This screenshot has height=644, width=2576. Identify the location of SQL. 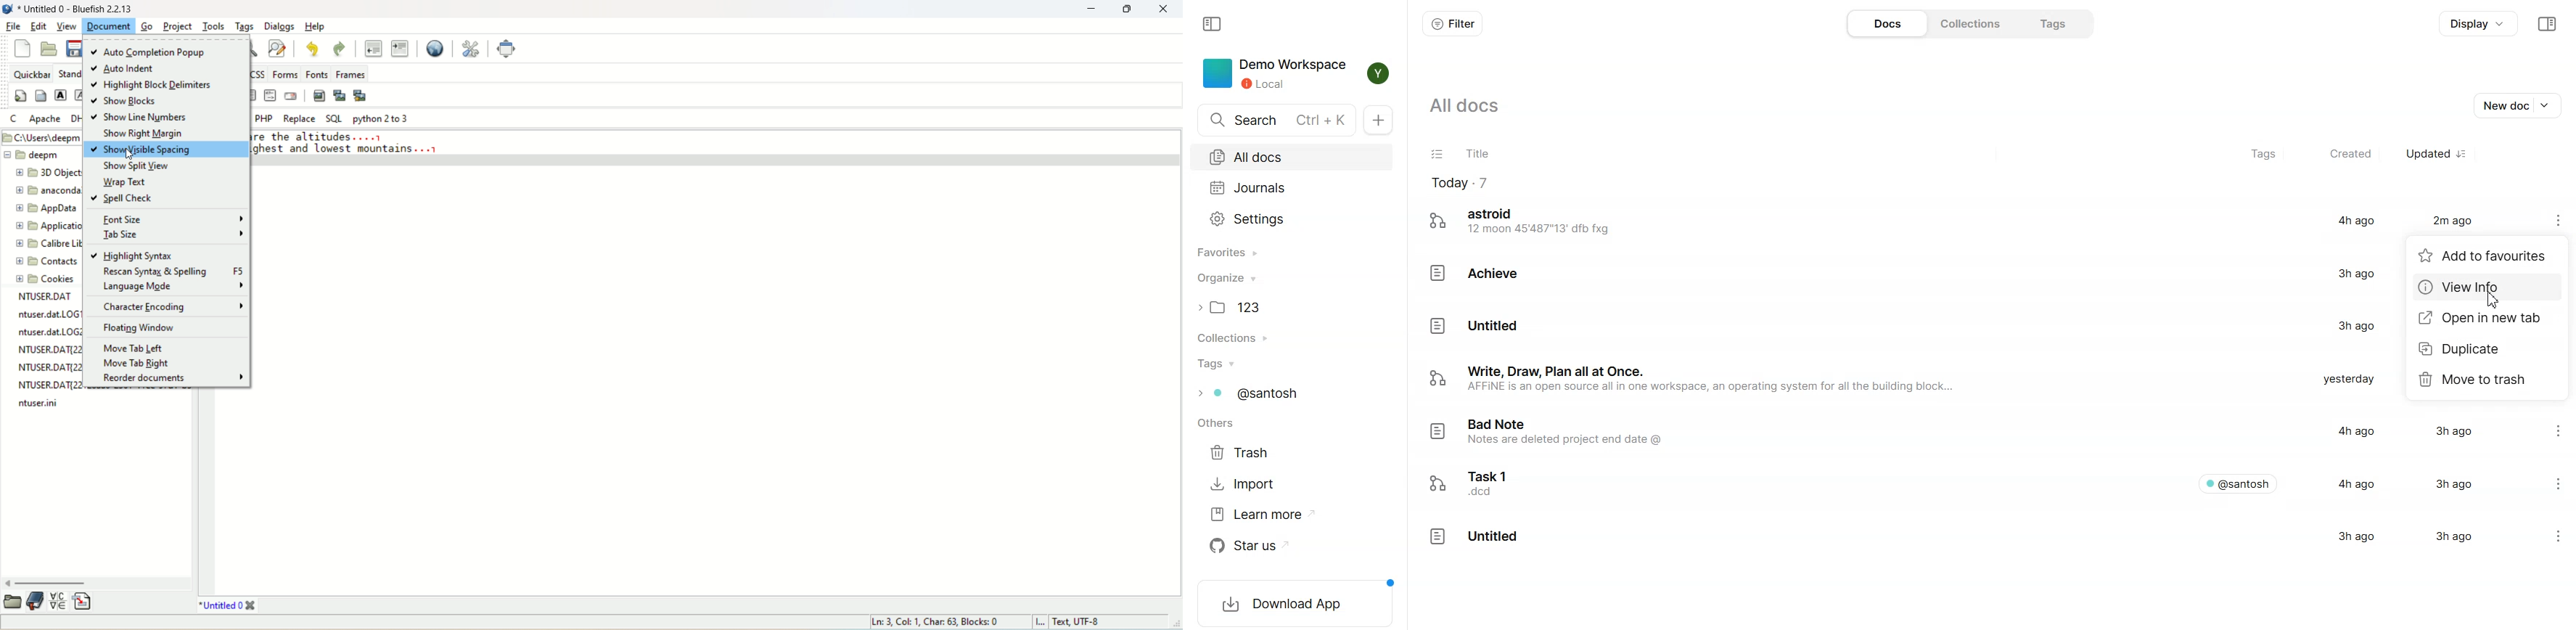
(333, 120).